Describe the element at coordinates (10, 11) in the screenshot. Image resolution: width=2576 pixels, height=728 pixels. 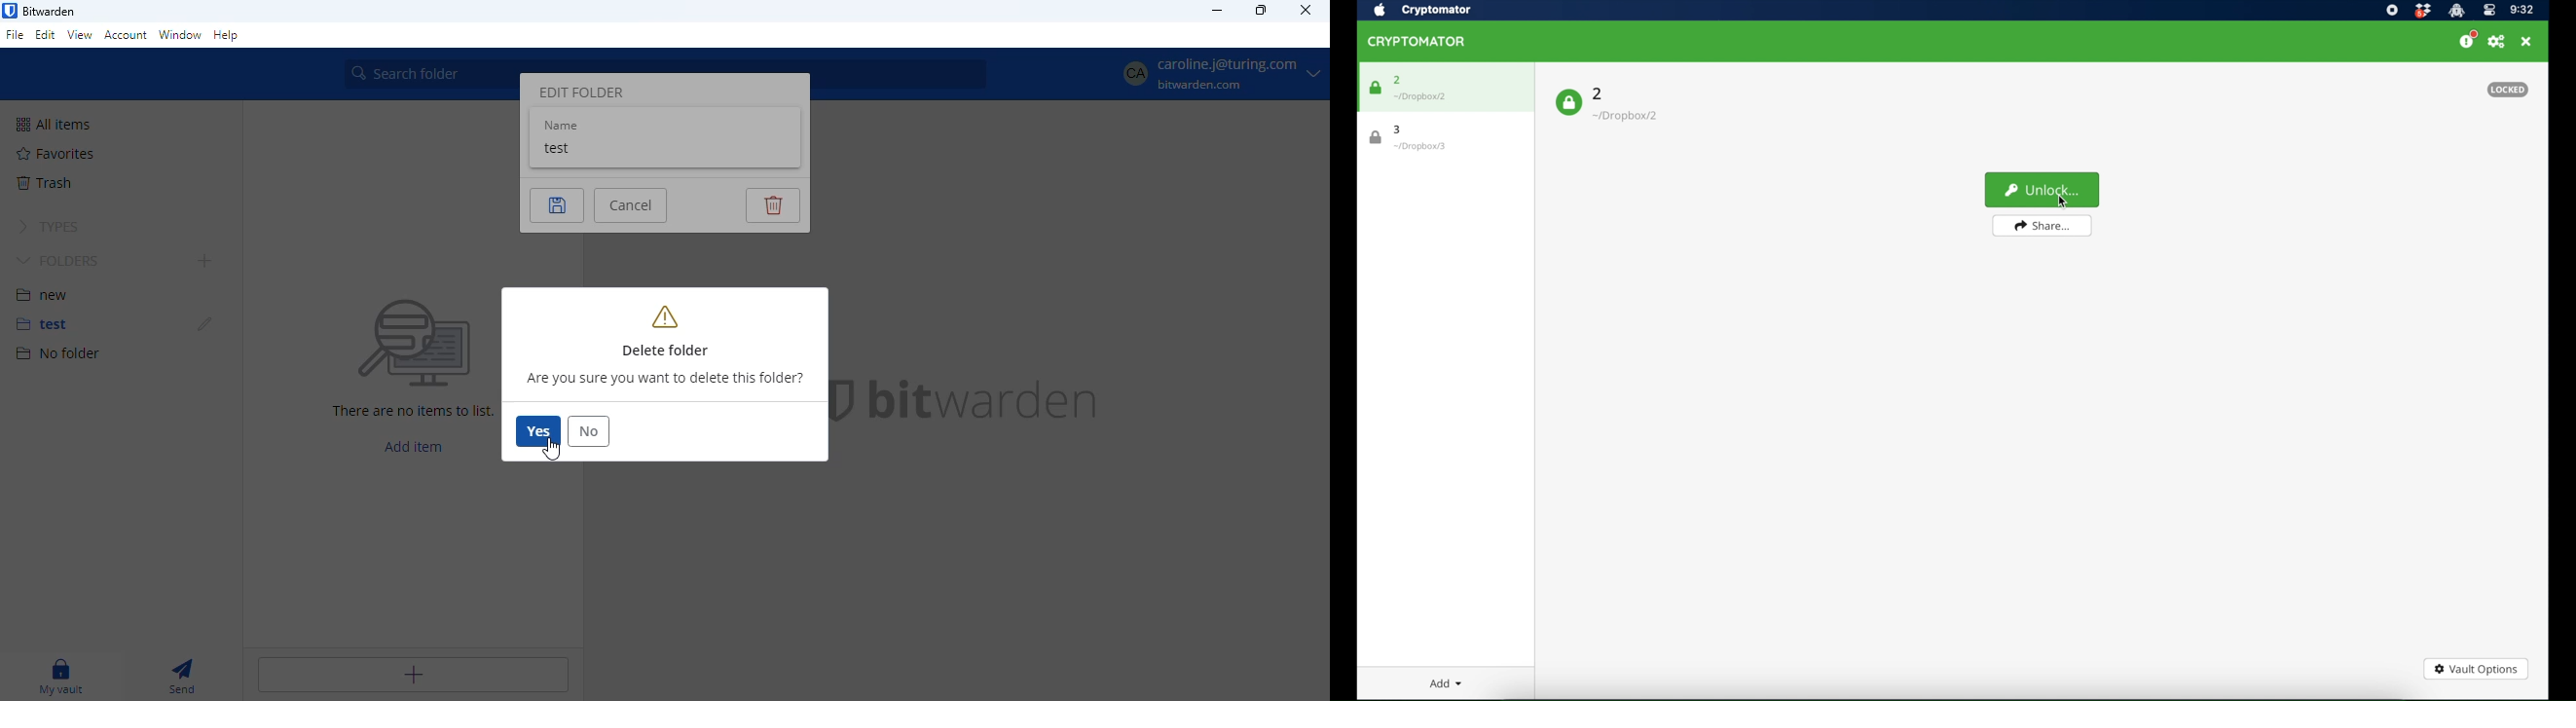
I see `logo` at that location.